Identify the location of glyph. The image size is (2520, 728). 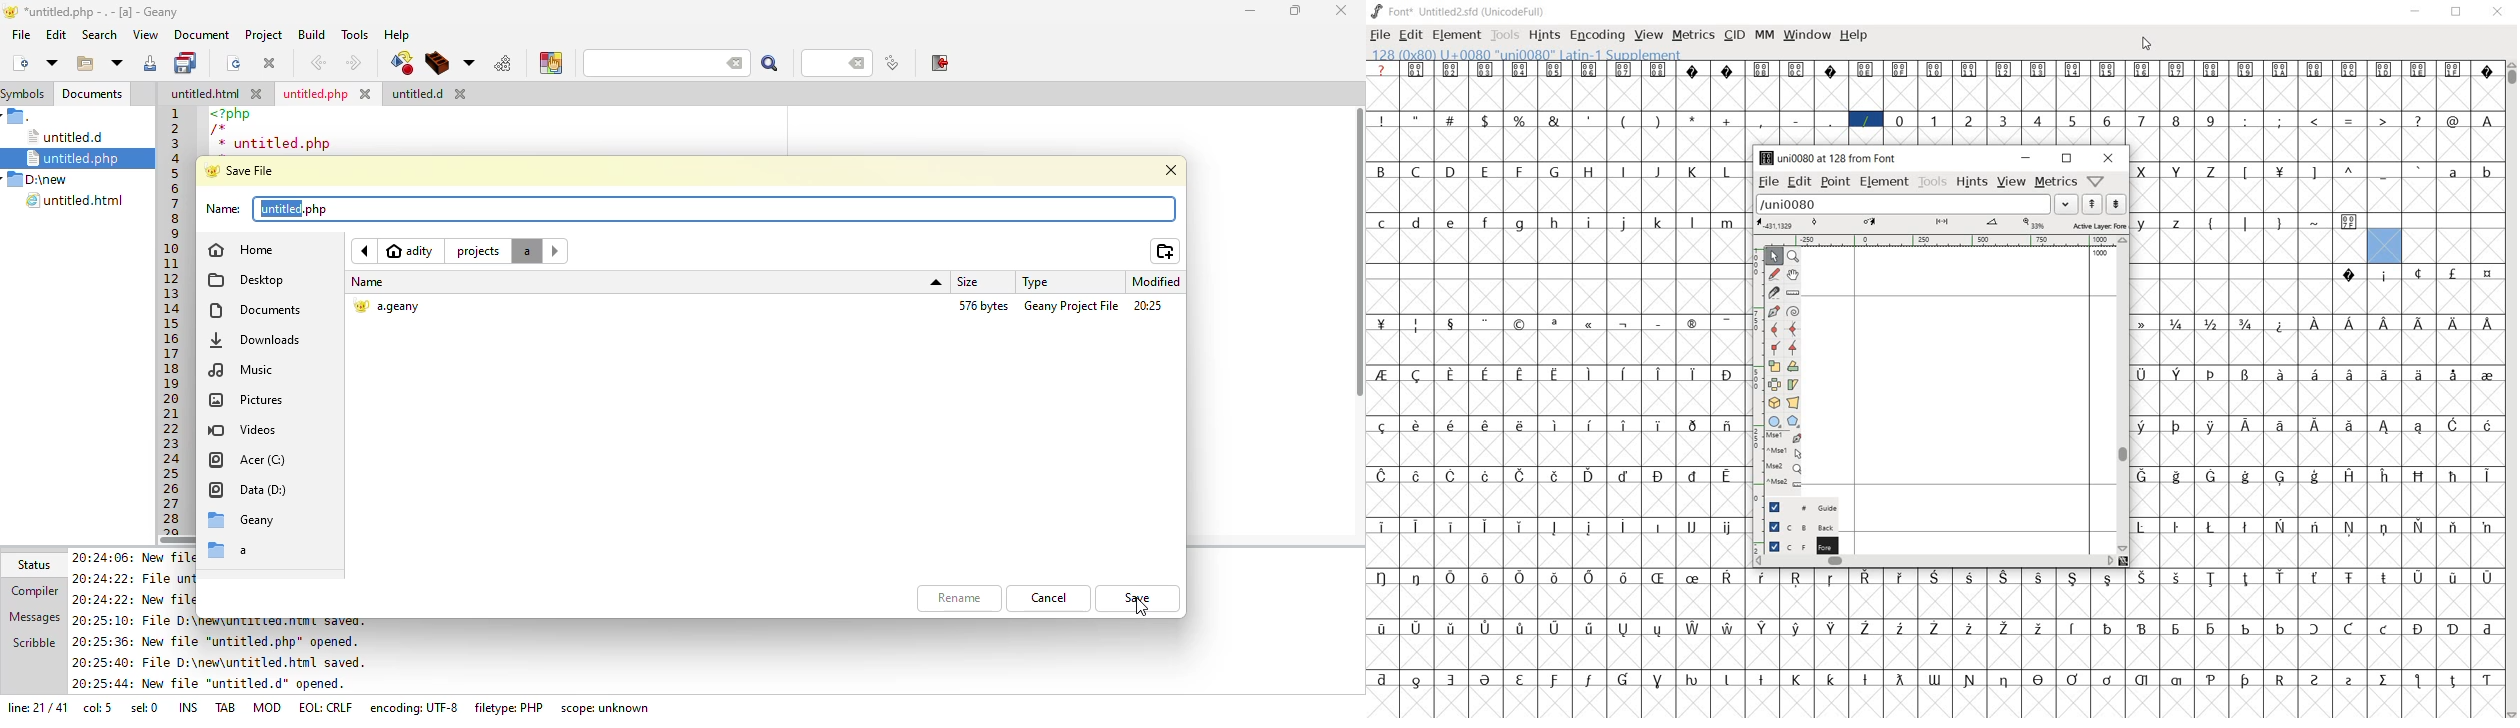
(2141, 324).